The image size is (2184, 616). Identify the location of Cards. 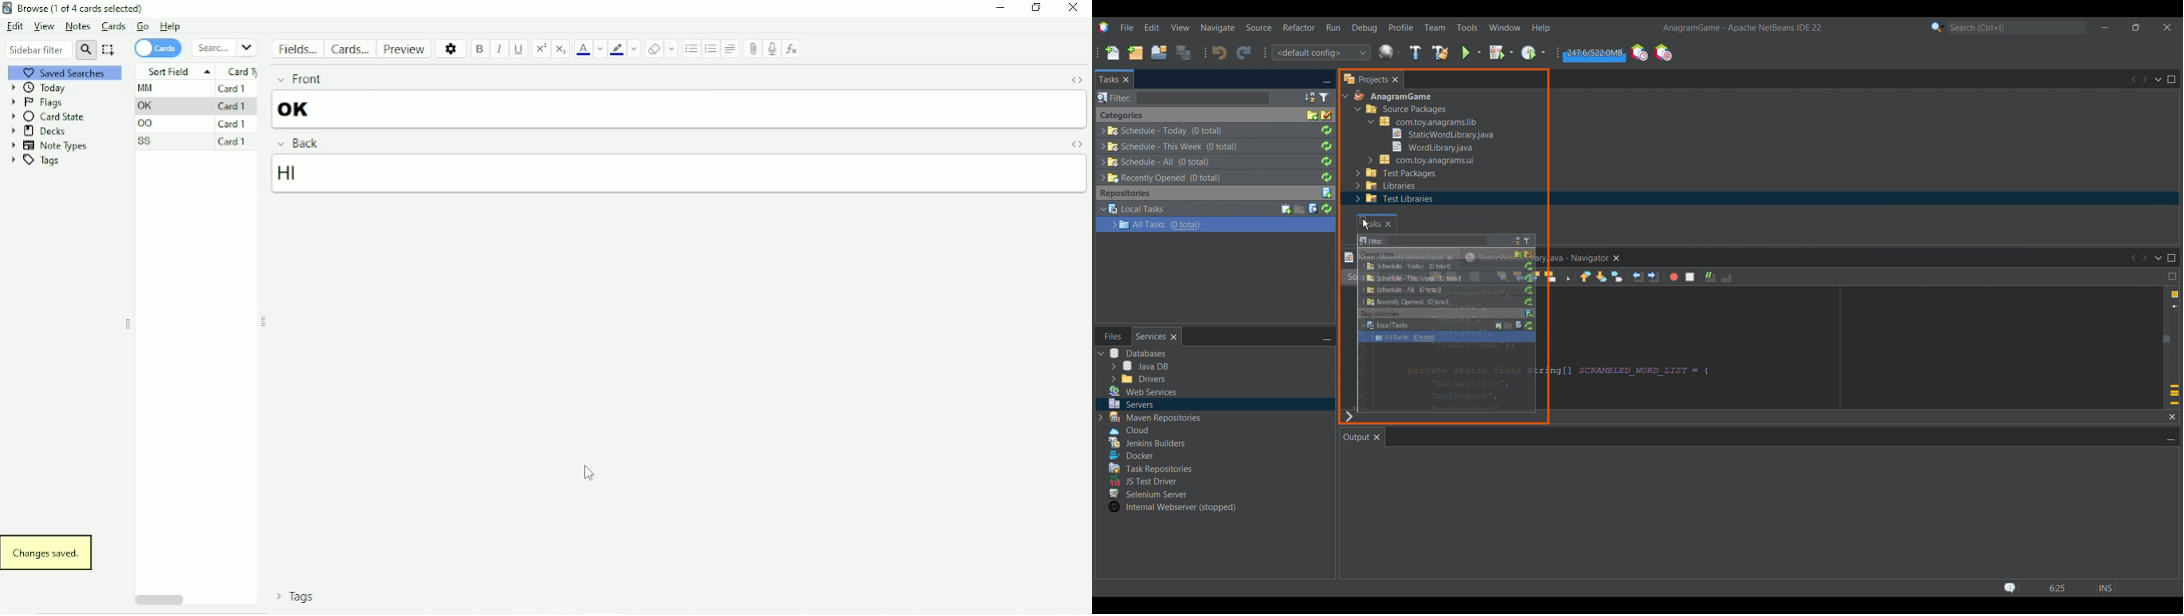
(352, 49).